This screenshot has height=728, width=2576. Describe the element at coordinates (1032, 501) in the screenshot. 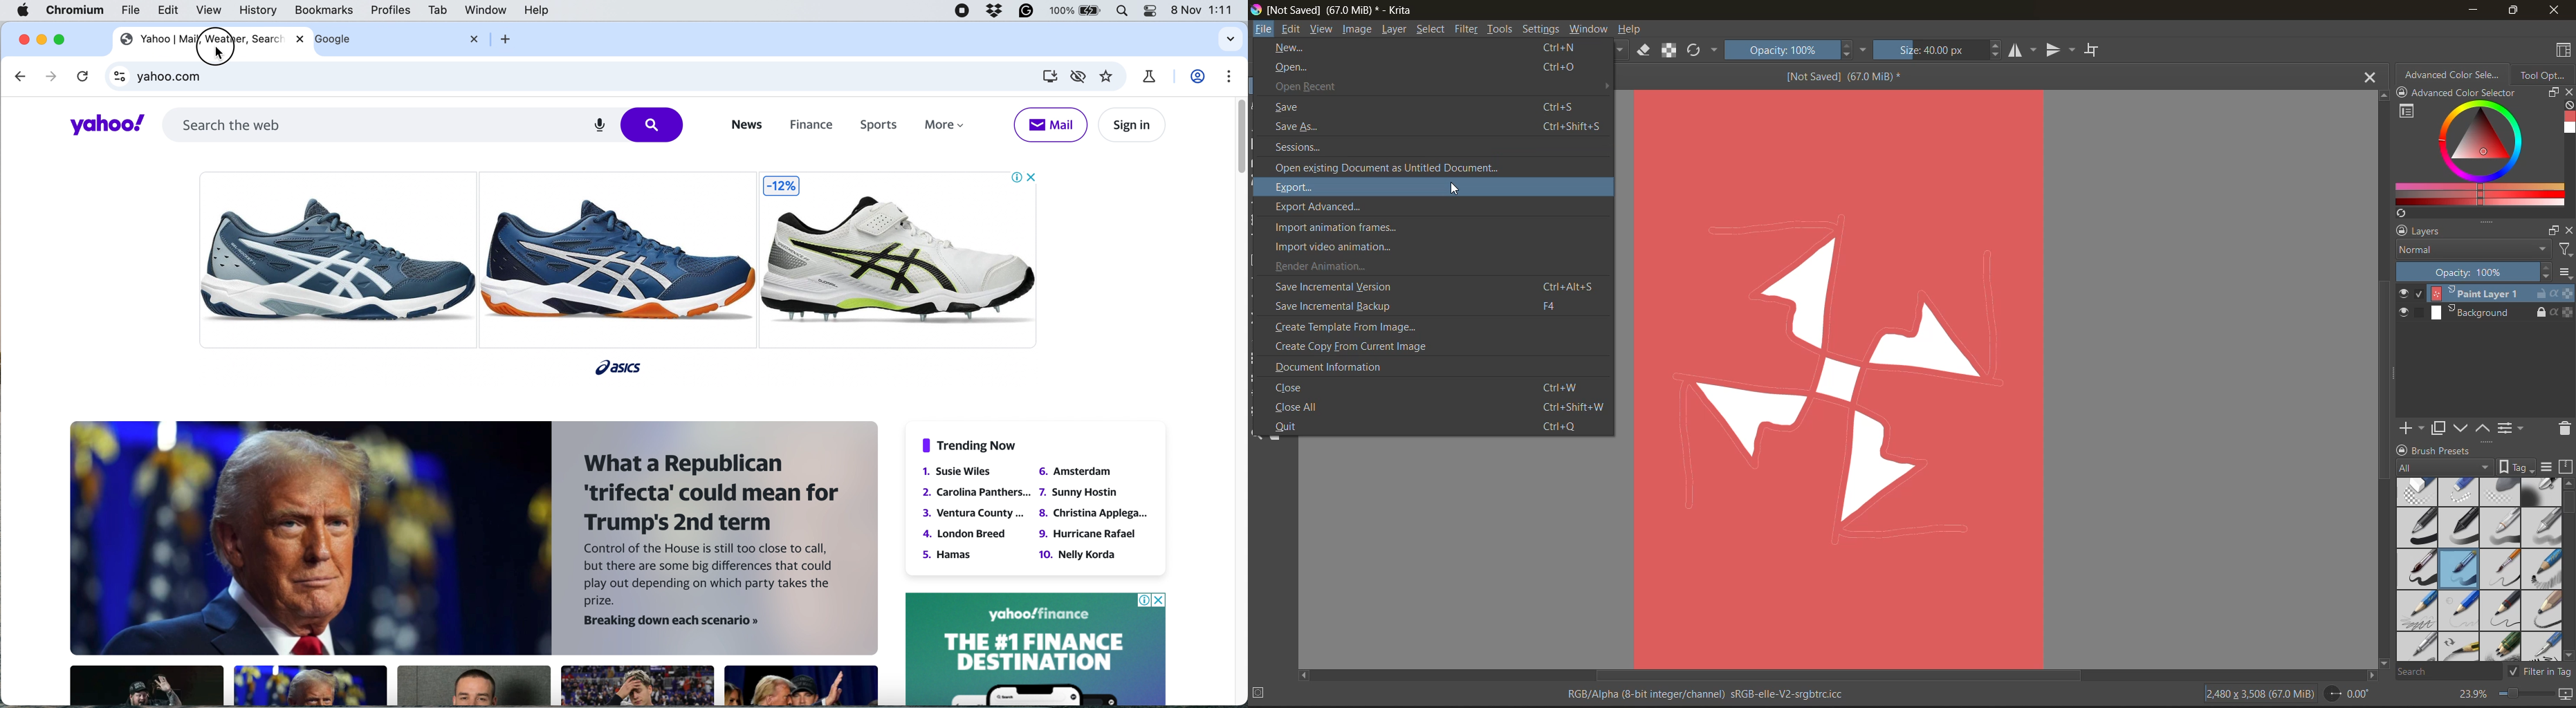

I see `§§ Trending Now

1. Susie Wiles 6. Amsterdam

2. Carolina Panthers... 7. Sunny Hostin

3. Ventura County... 8. Christina Applega...
4. London Breed 9. Hurricane Rafael
5. Hamas 10. Nelly Korda` at that location.